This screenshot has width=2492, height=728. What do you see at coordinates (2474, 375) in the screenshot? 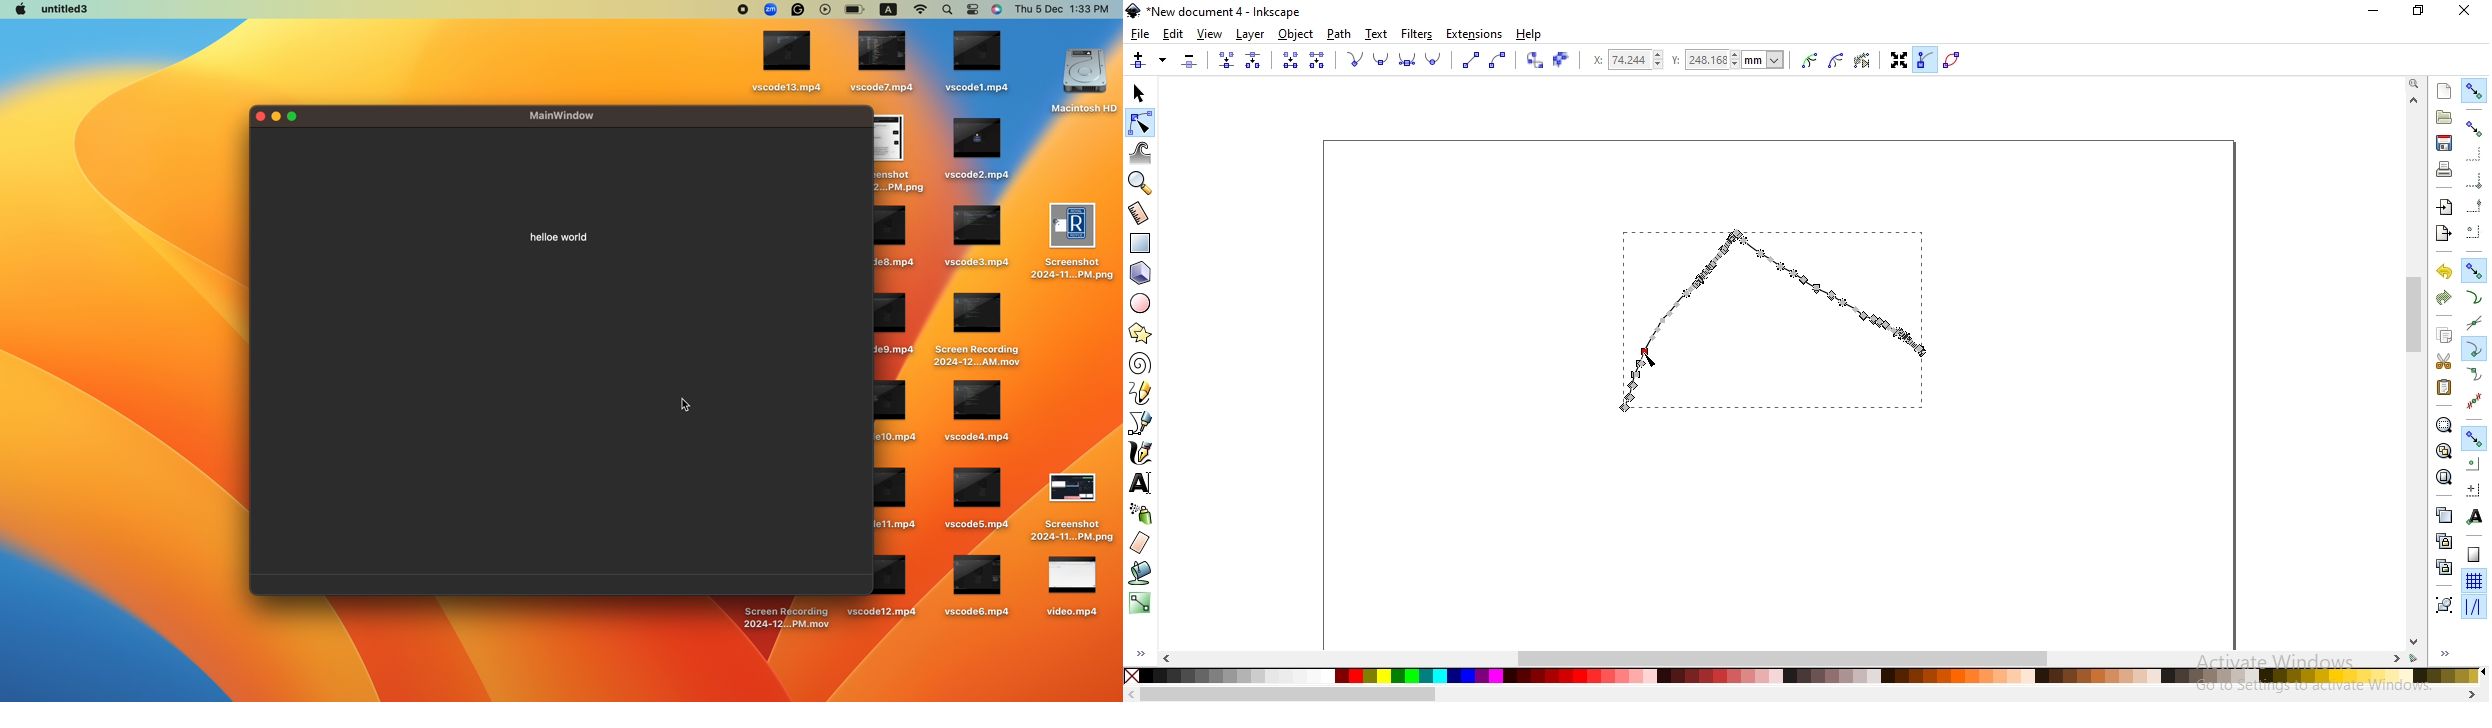
I see `snap smooth nodes` at bounding box center [2474, 375].